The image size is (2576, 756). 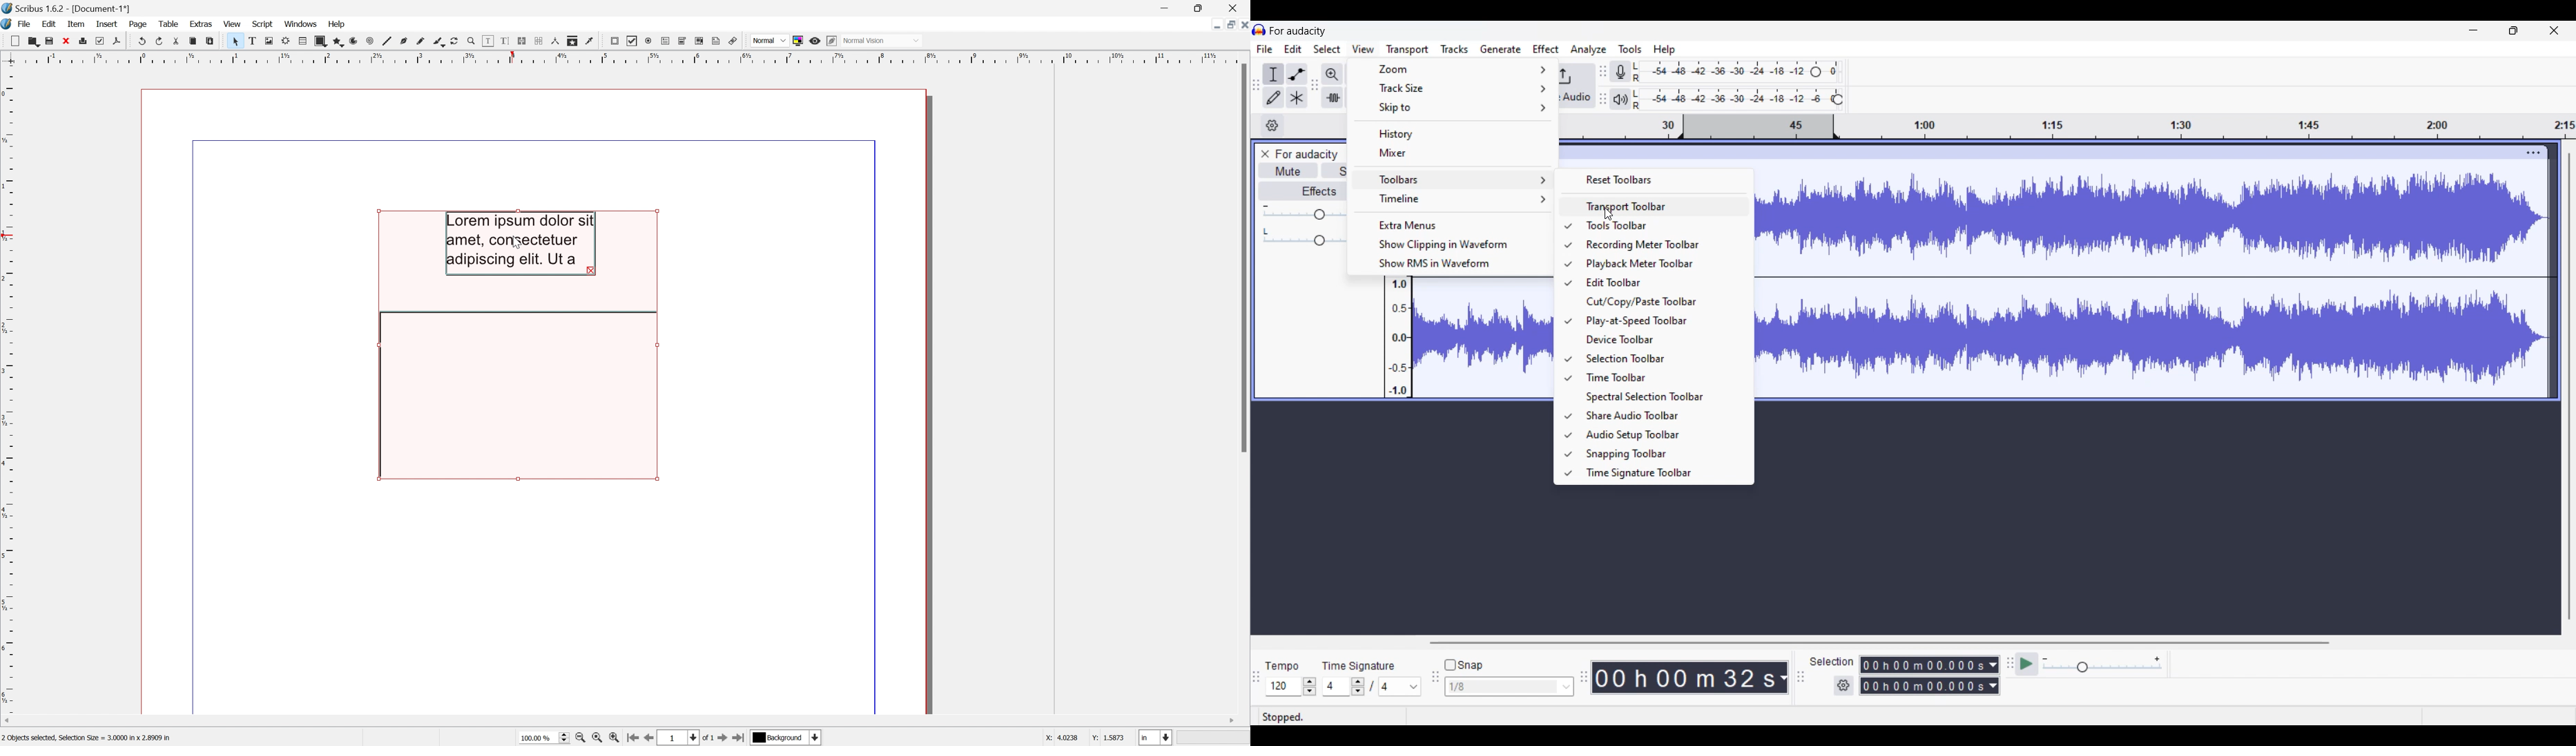 I want to click on Trim audio outside selection, so click(x=1333, y=97).